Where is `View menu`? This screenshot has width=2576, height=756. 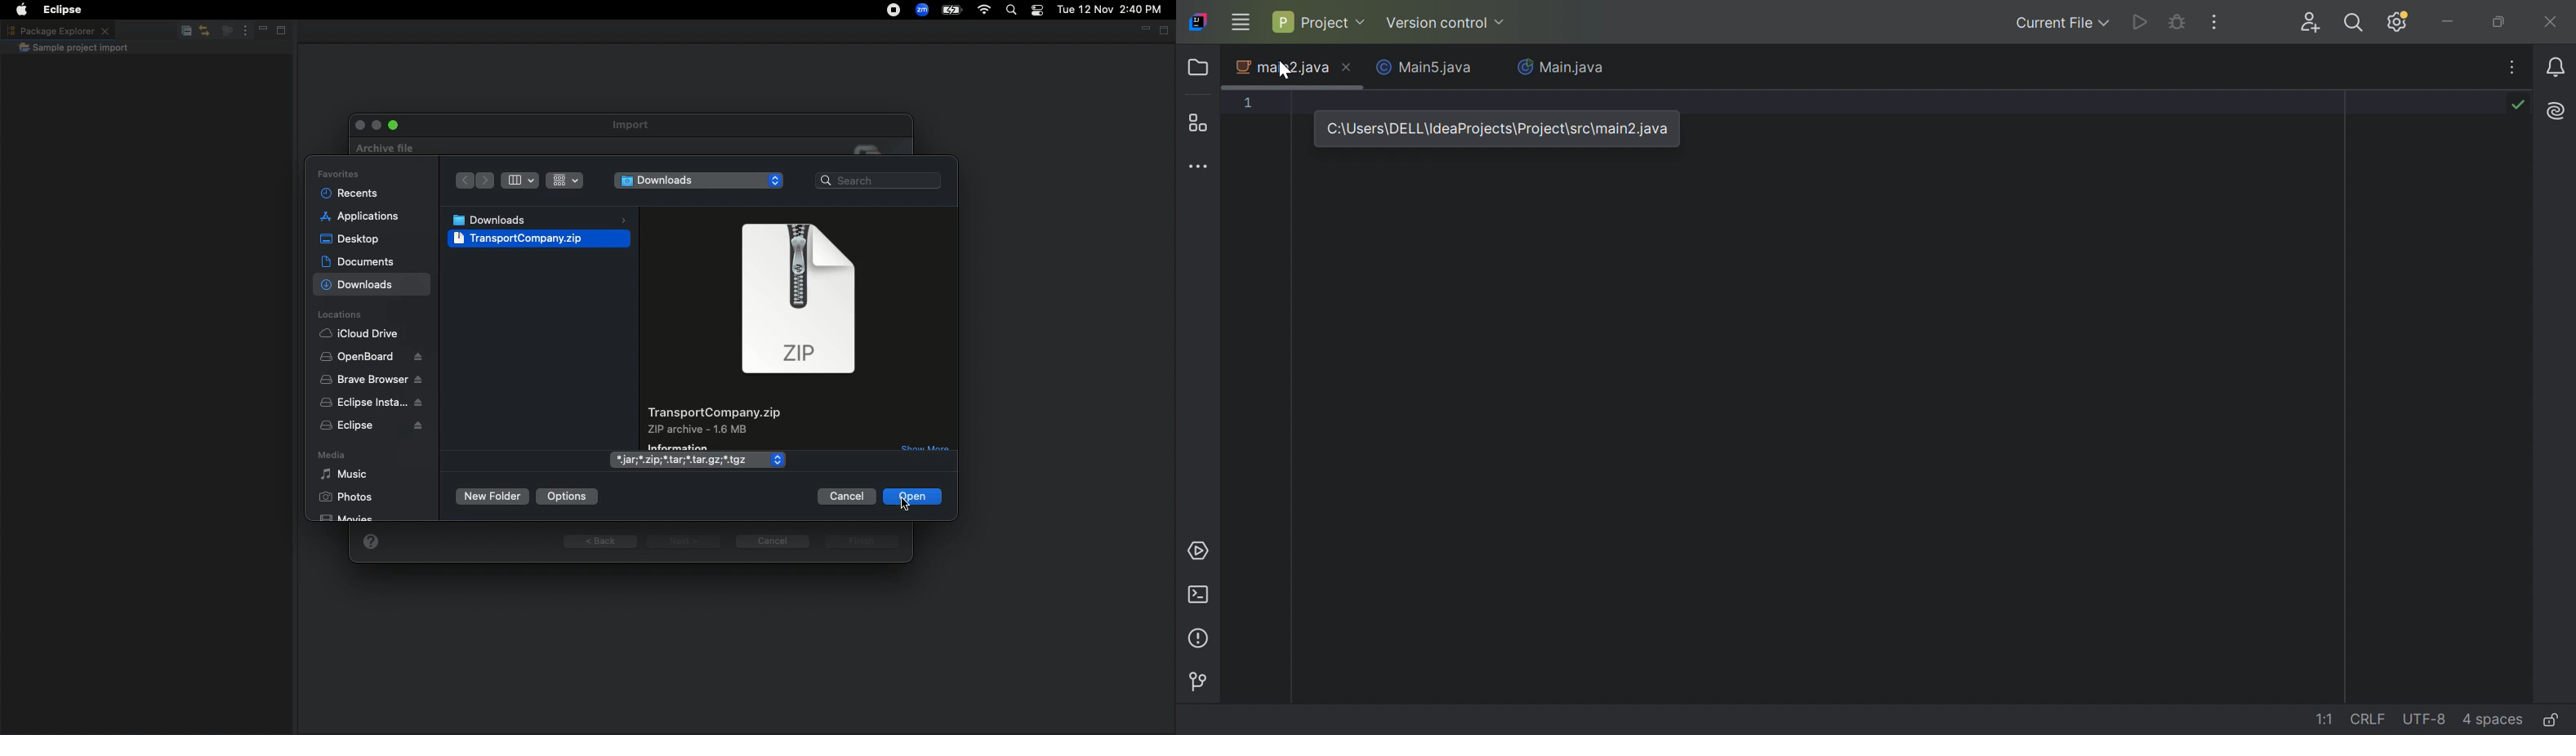
View menu is located at coordinates (242, 31).